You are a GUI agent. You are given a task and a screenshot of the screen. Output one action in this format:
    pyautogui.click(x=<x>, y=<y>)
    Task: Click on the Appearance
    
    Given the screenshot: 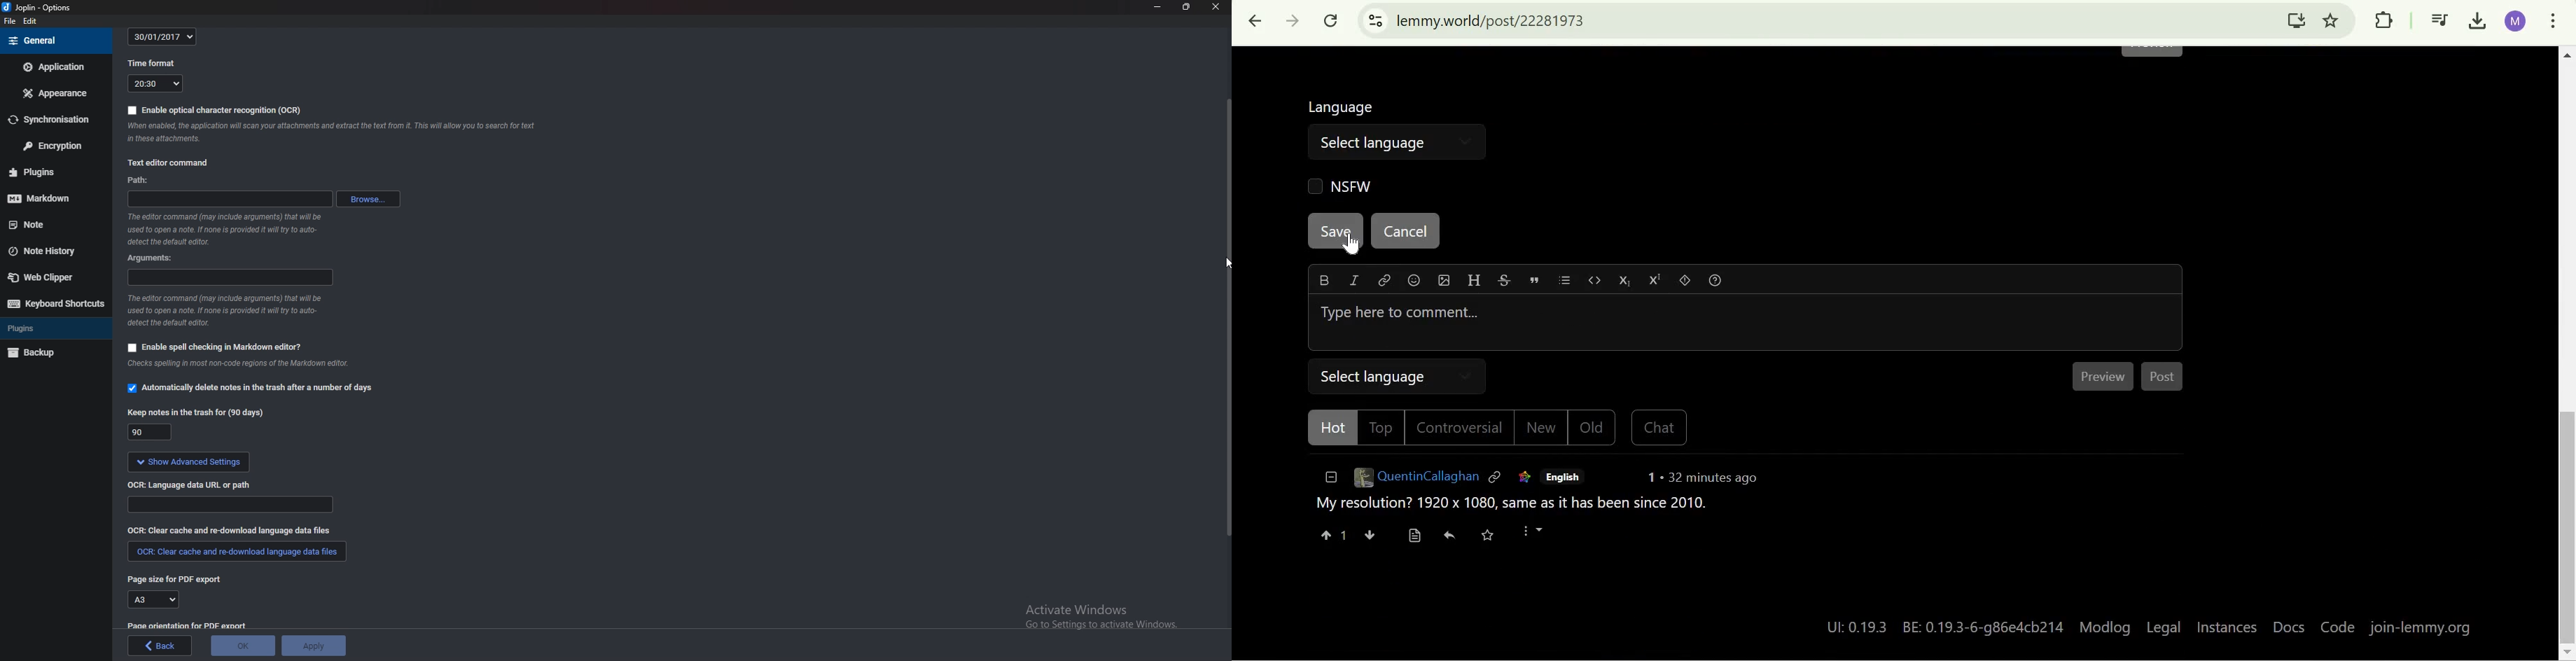 What is the action you would take?
    pyautogui.click(x=53, y=94)
    